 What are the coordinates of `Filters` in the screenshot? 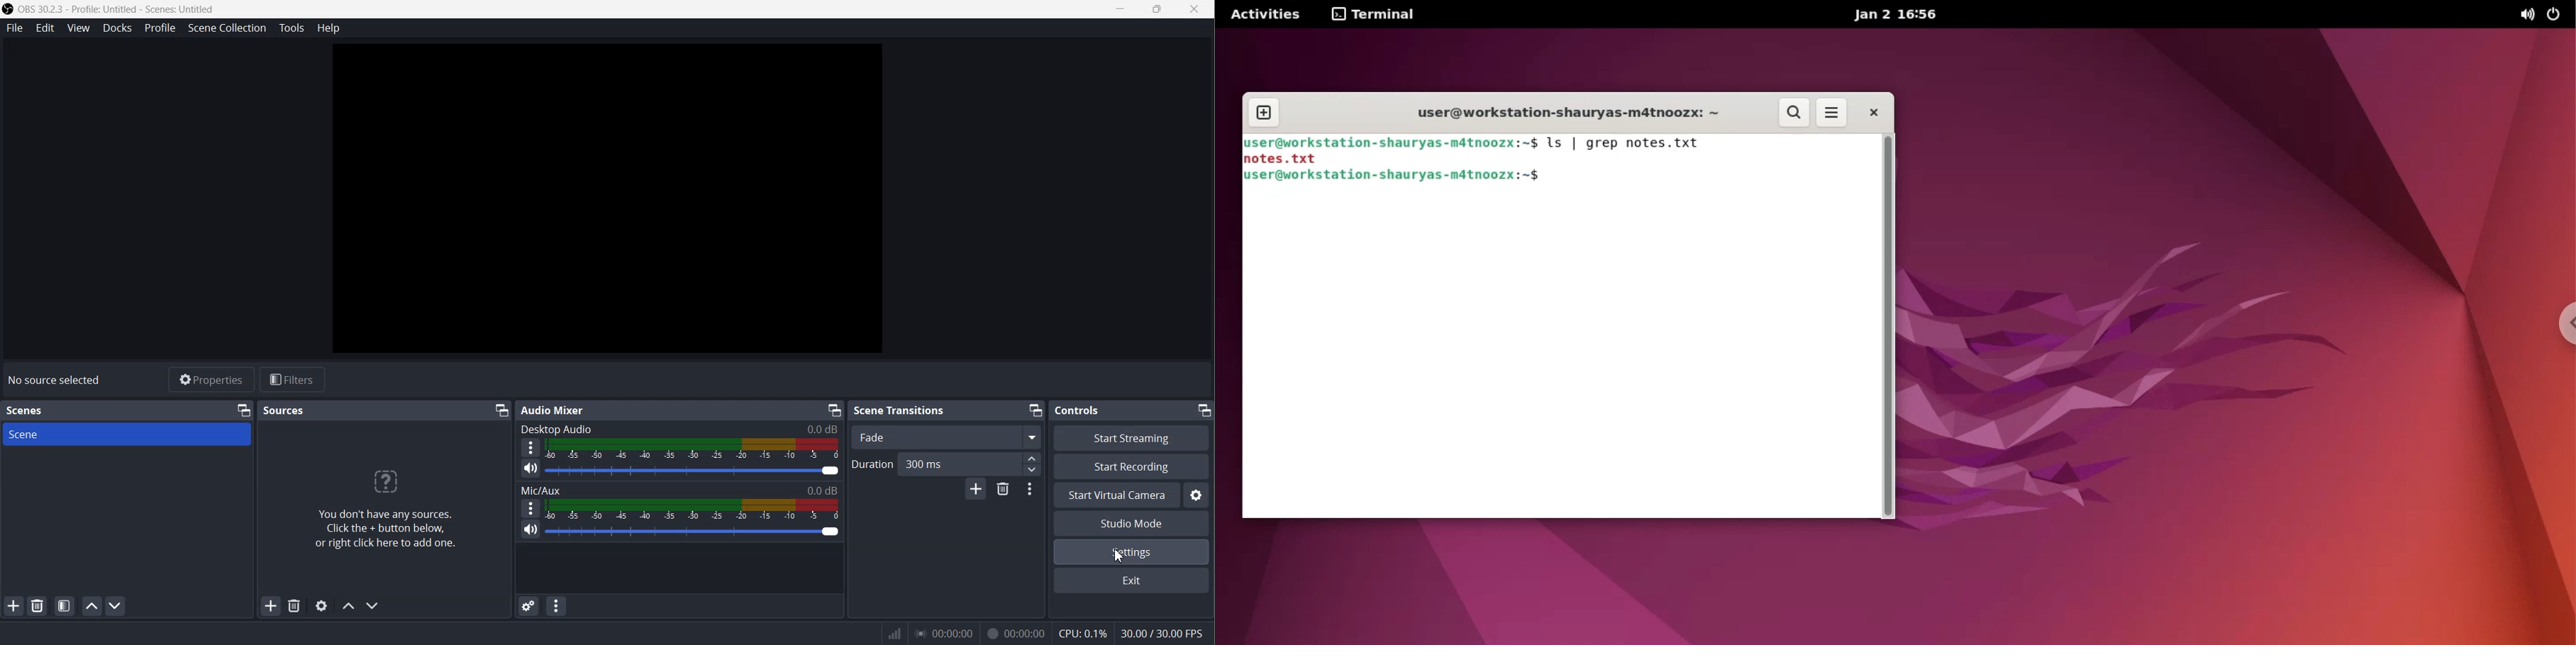 It's located at (296, 379).